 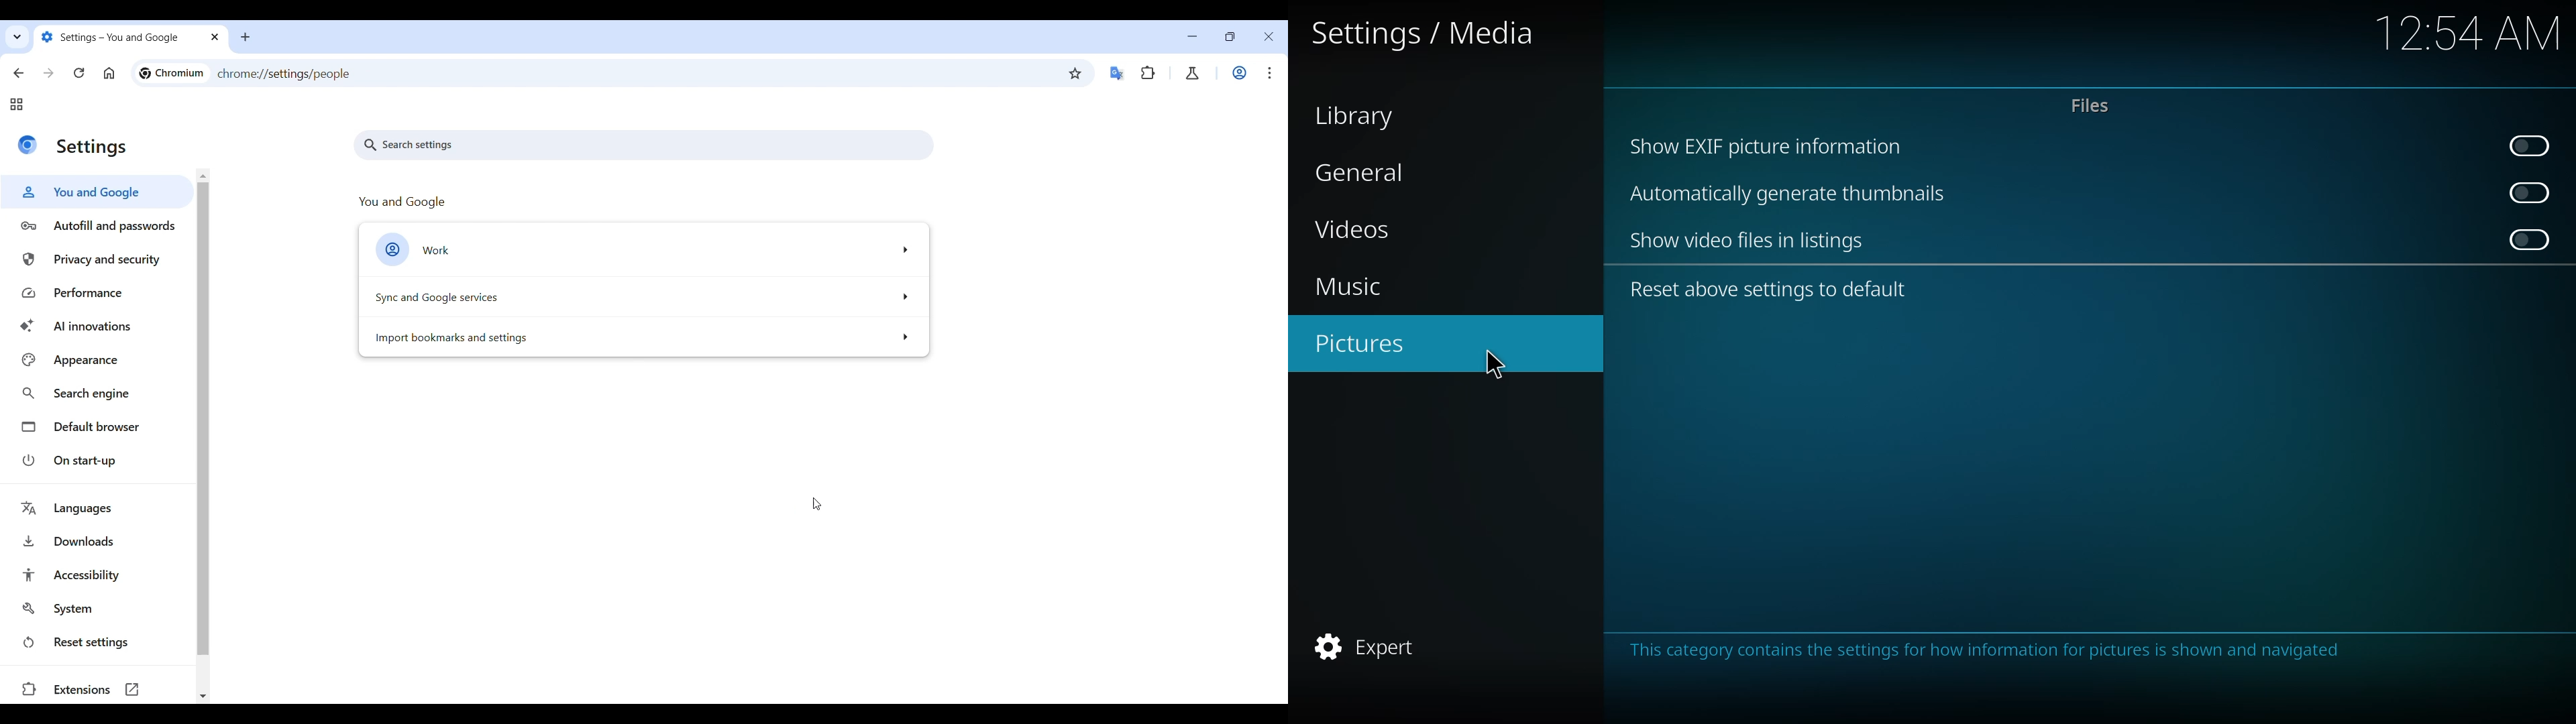 I want to click on pictures, so click(x=1373, y=343).